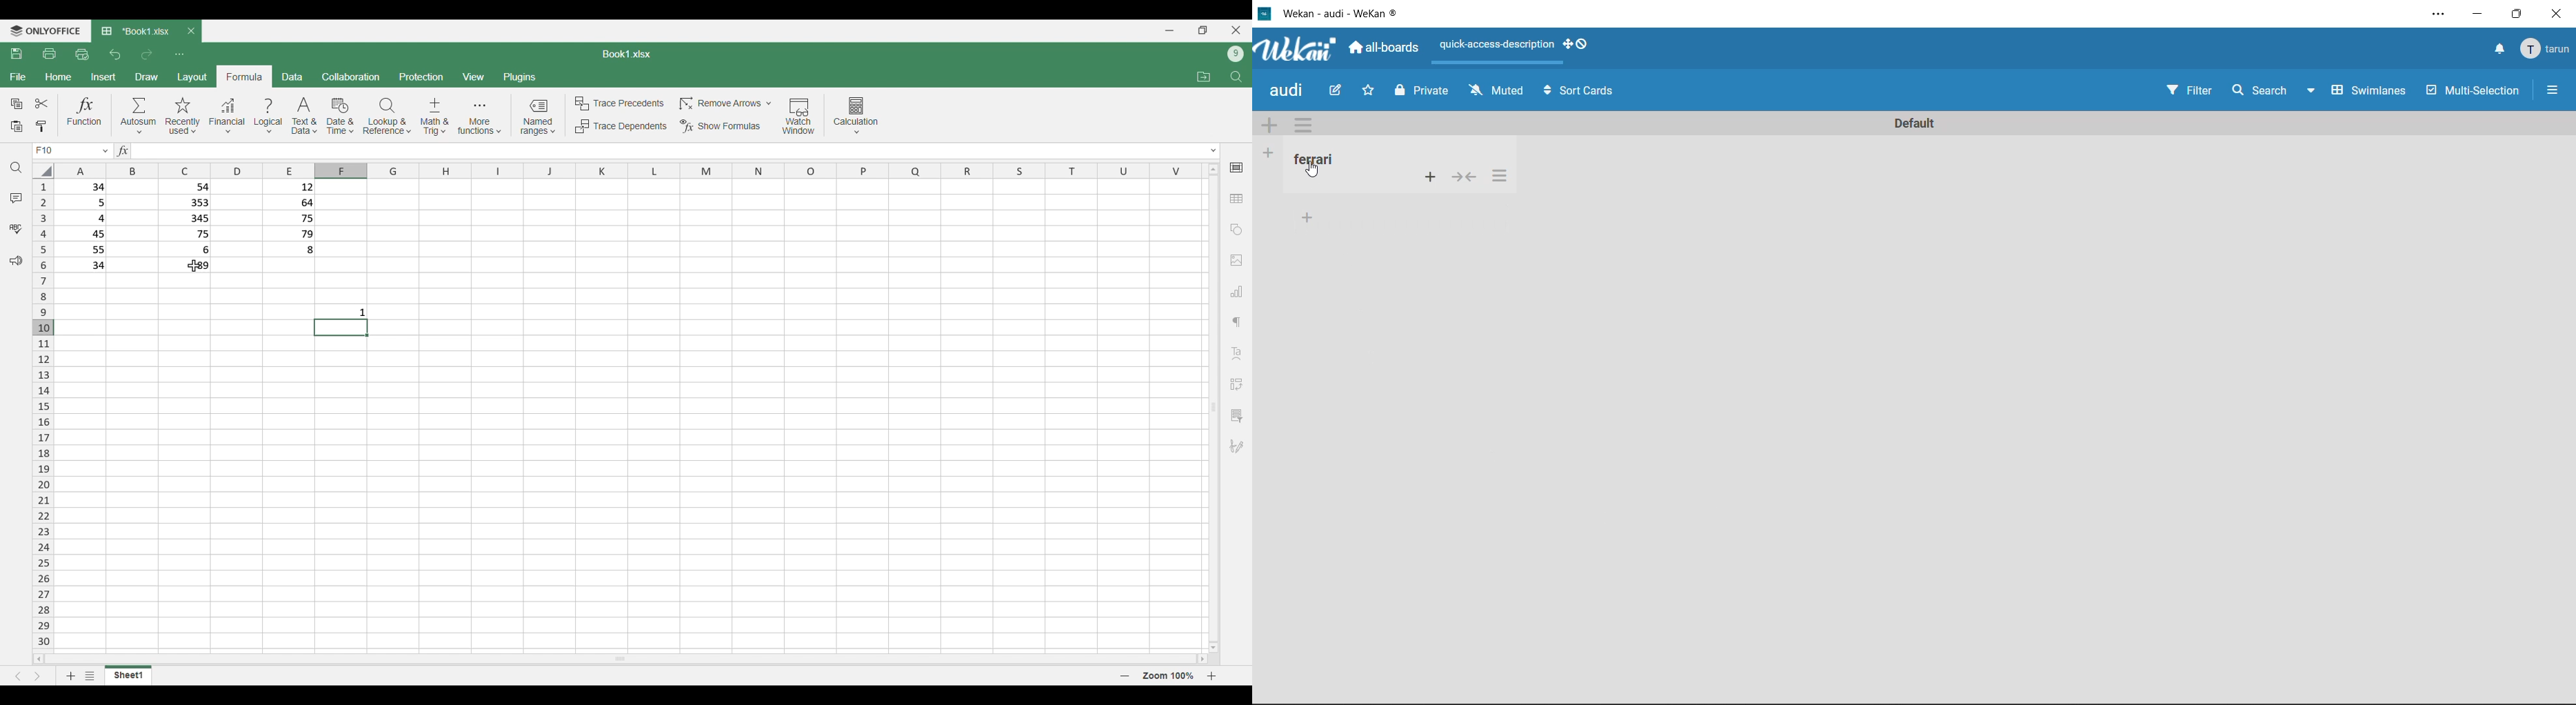  Describe the element at coordinates (352, 76) in the screenshot. I see `Collaboration menu` at that location.